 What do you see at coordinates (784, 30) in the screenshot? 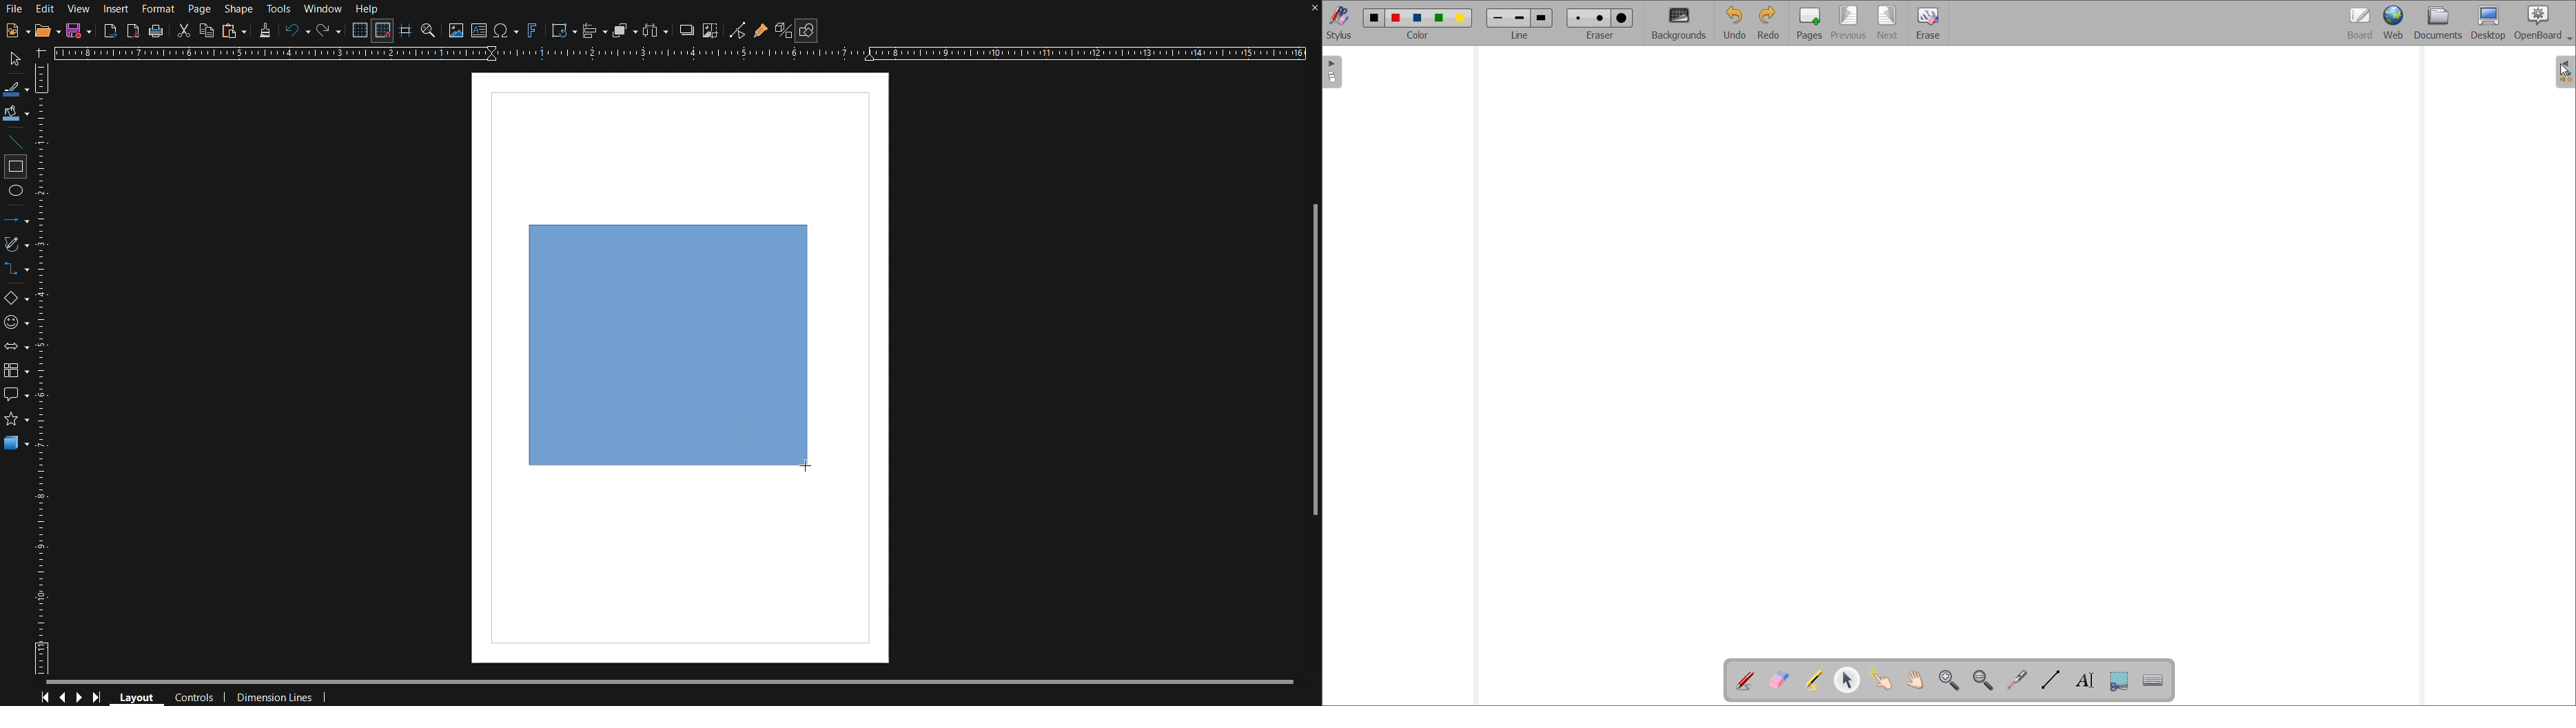
I see `Toggle Extrusion` at bounding box center [784, 30].